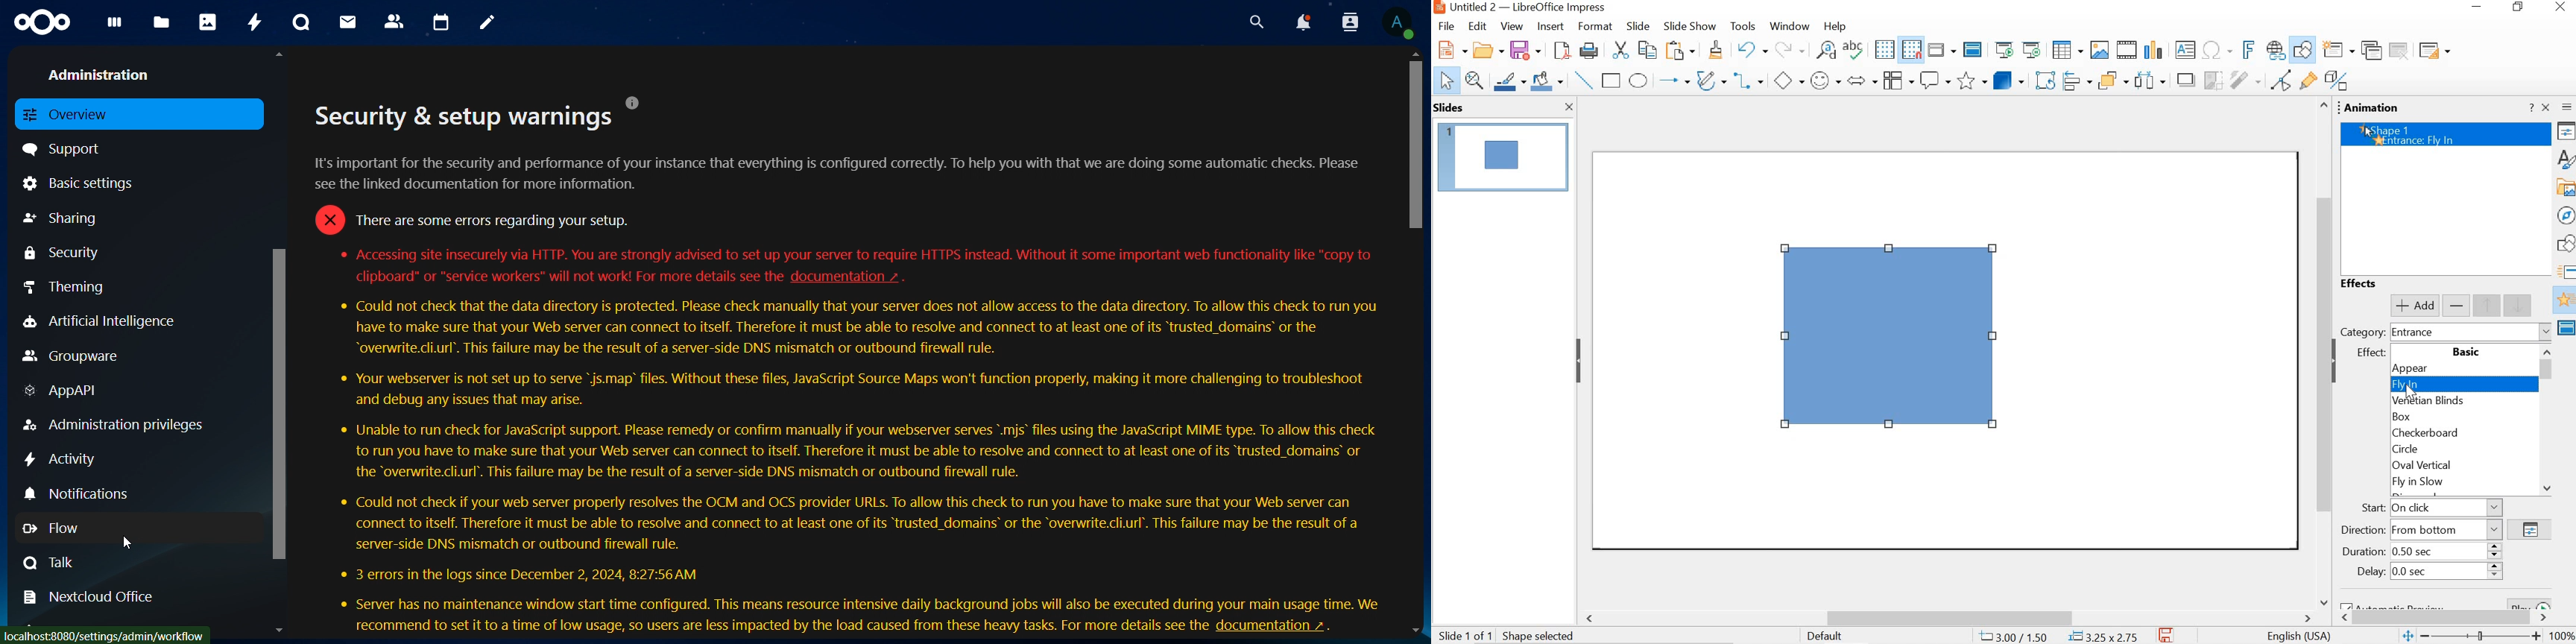 The image size is (2576, 644). Describe the element at coordinates (2281, 80) in the screenshot. I see `toggle point edit mode` at that location.